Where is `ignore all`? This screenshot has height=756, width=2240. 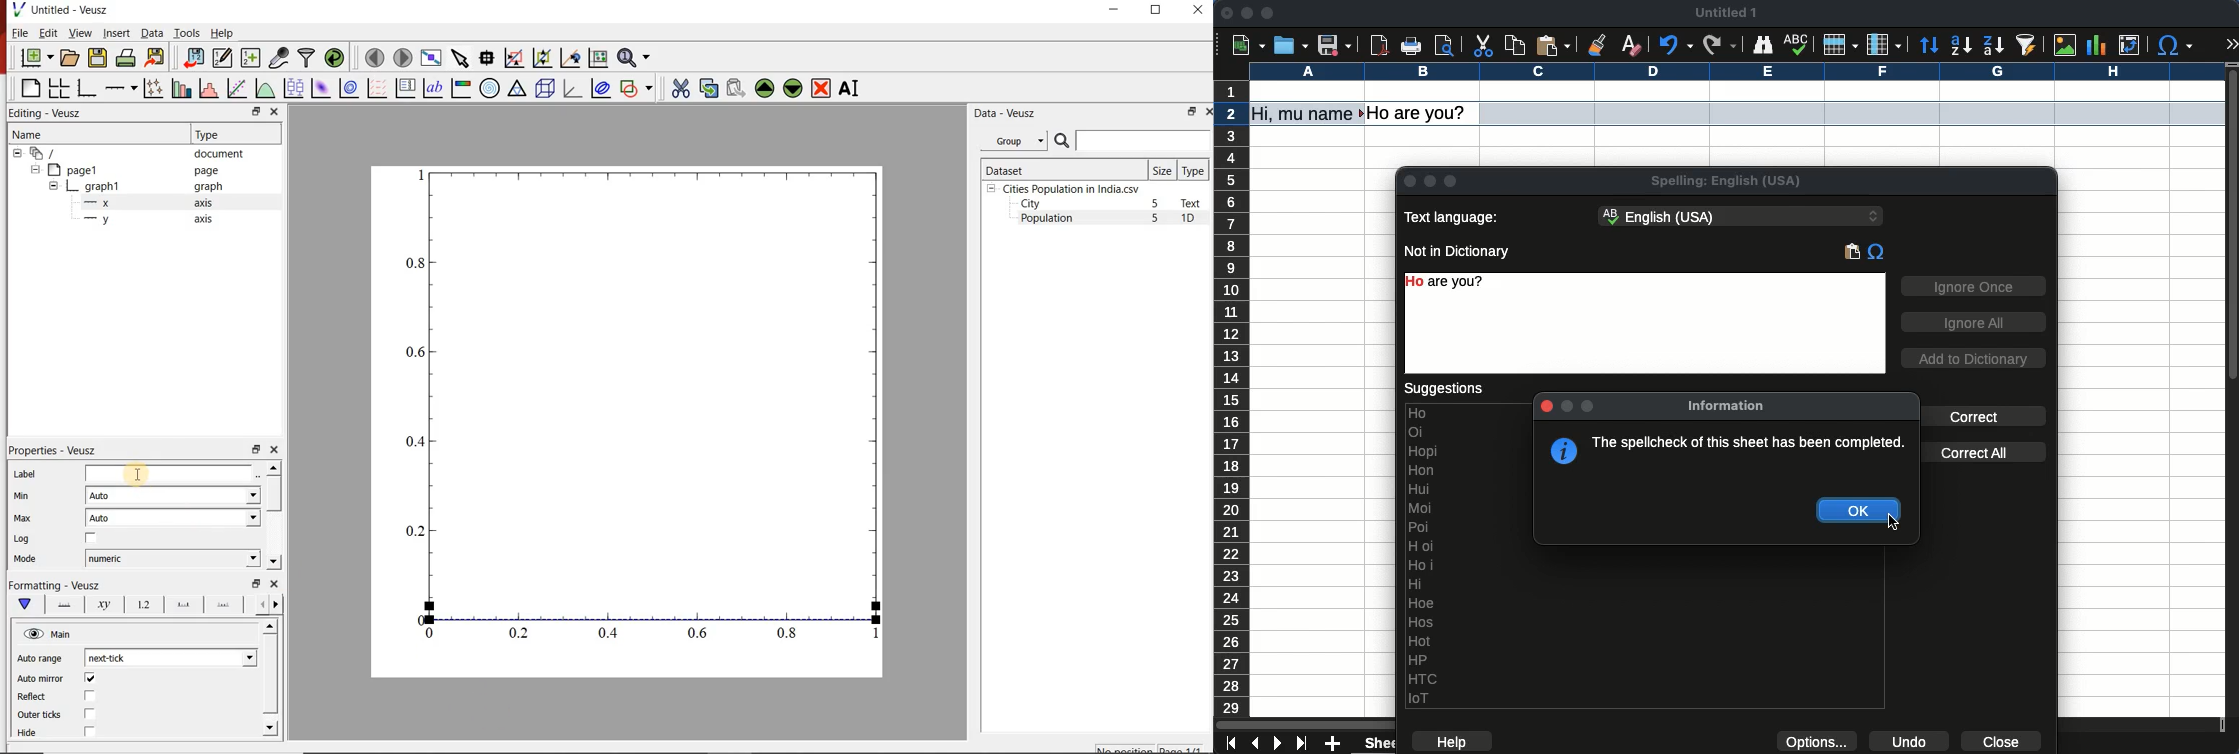 ignore all is located at coordinates (1973, 322).